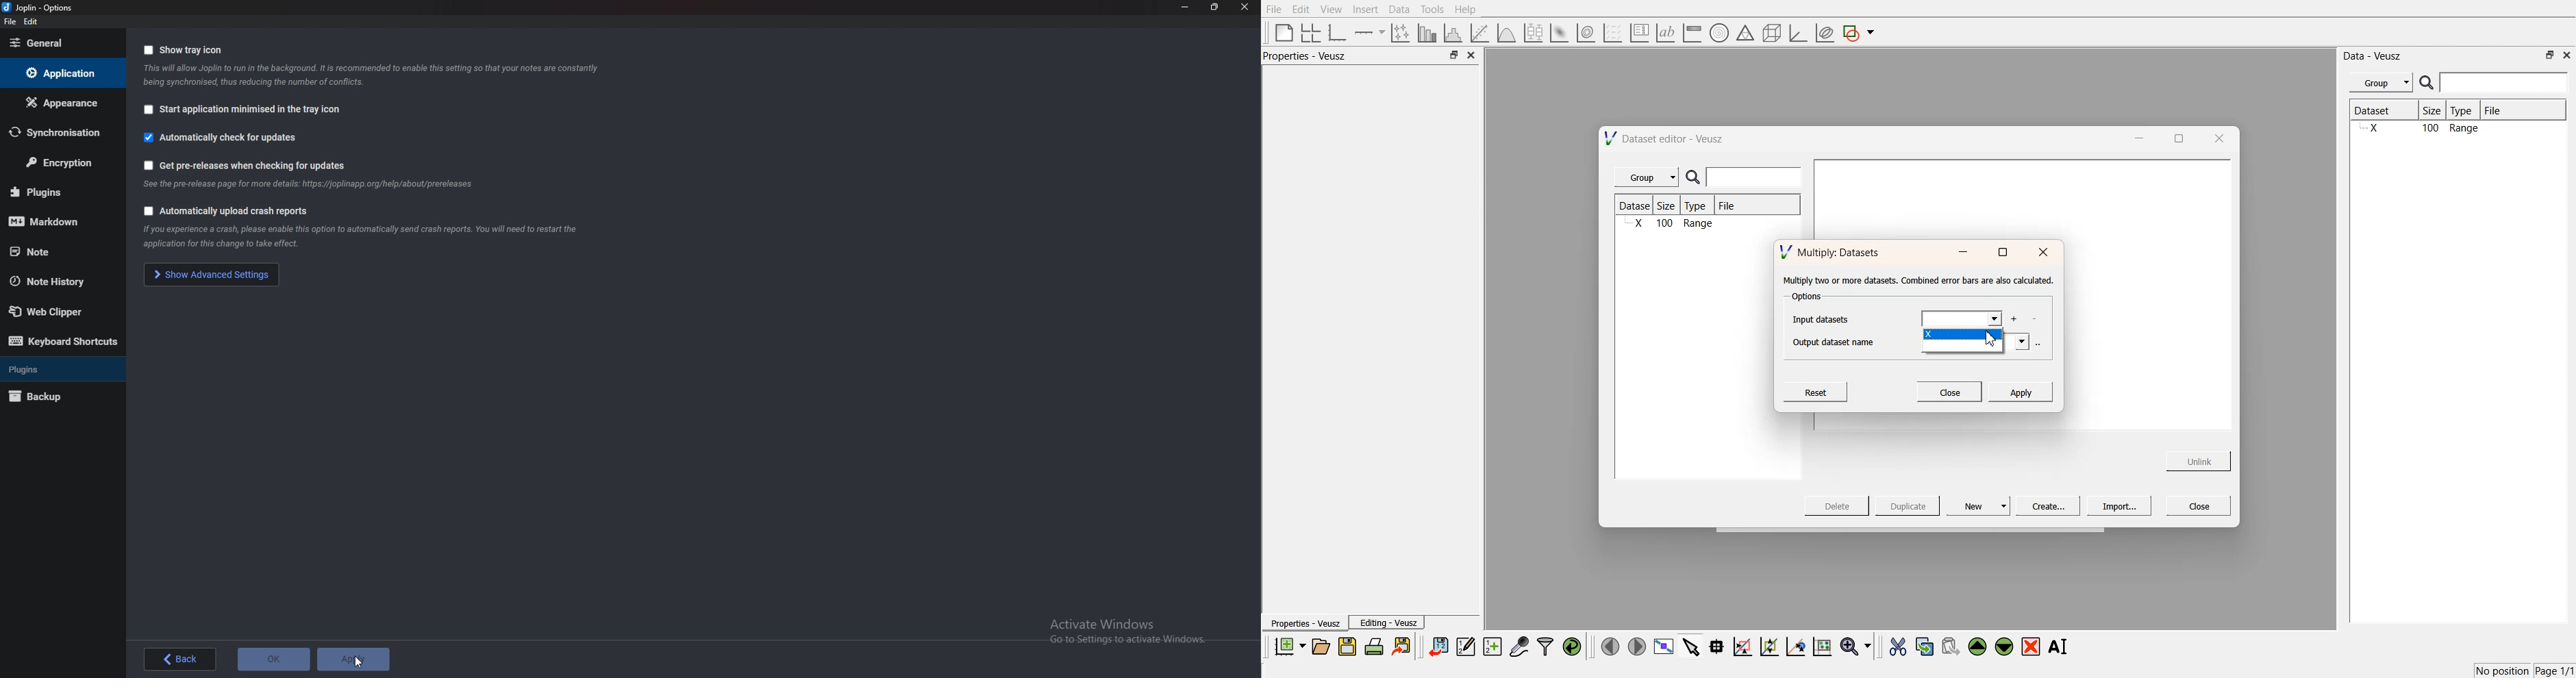 The image size is (2576, 700). I want to click on joplin, so click(45, 8).